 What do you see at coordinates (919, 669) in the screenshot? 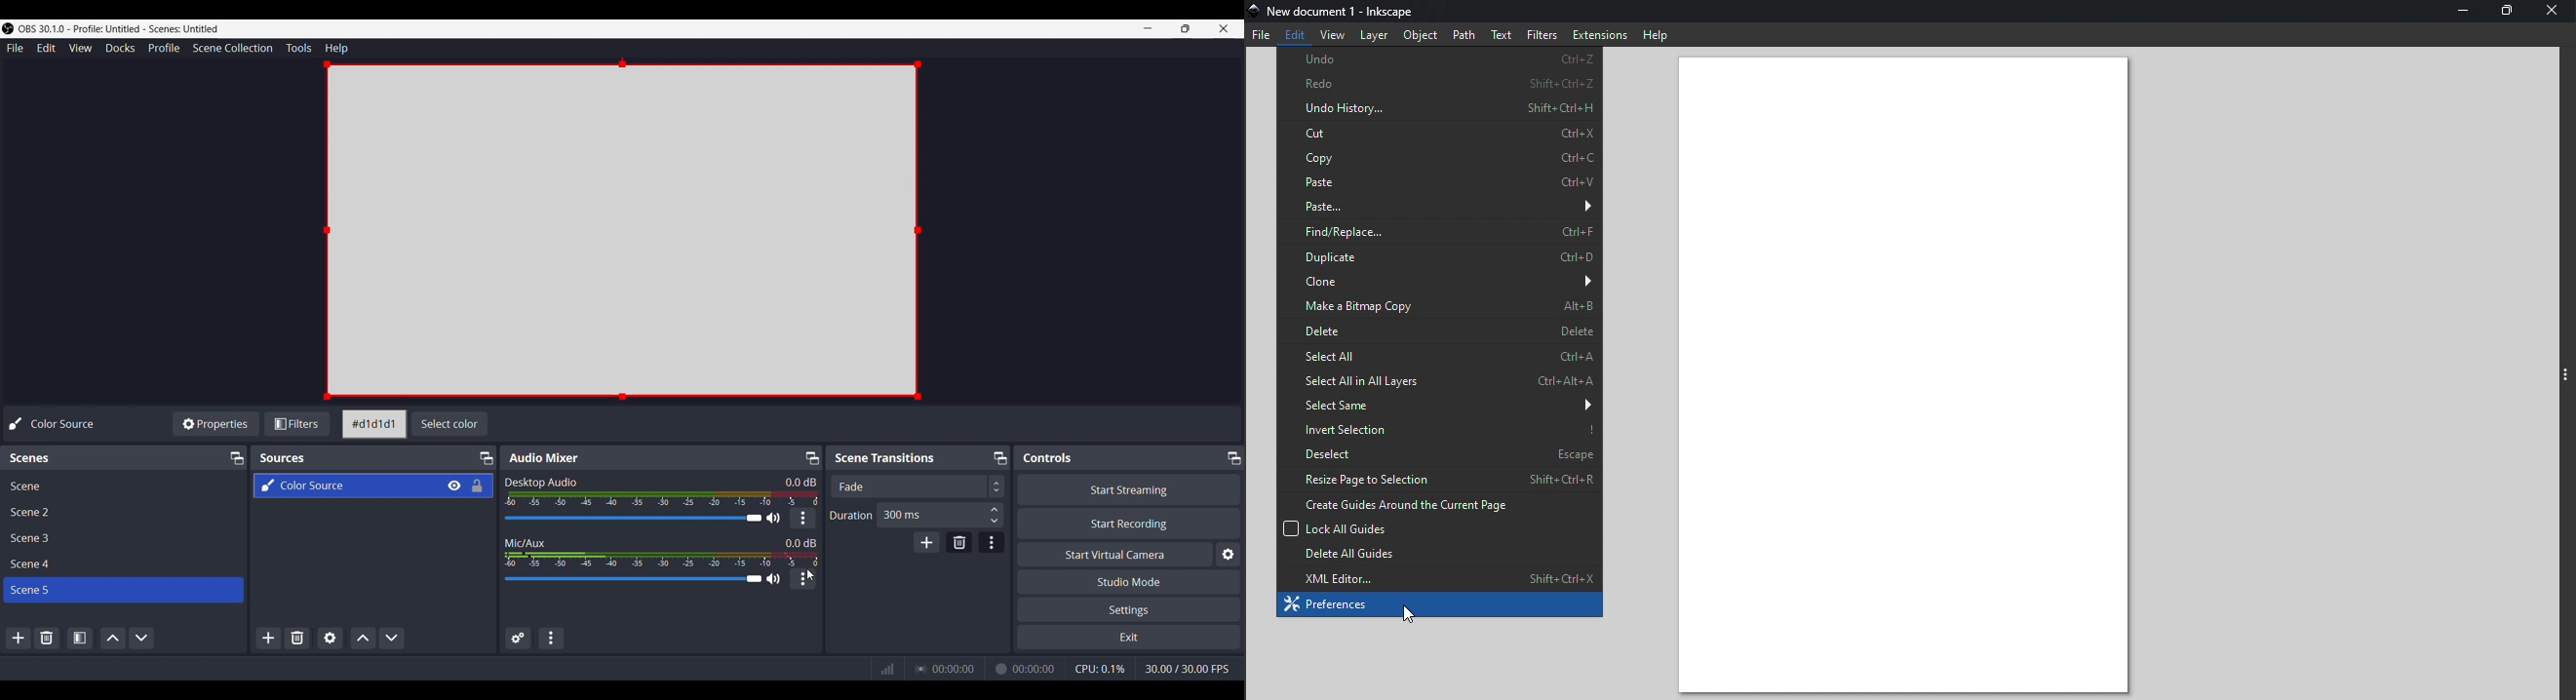
I see `Streaming` at bounding box center [919, 669].